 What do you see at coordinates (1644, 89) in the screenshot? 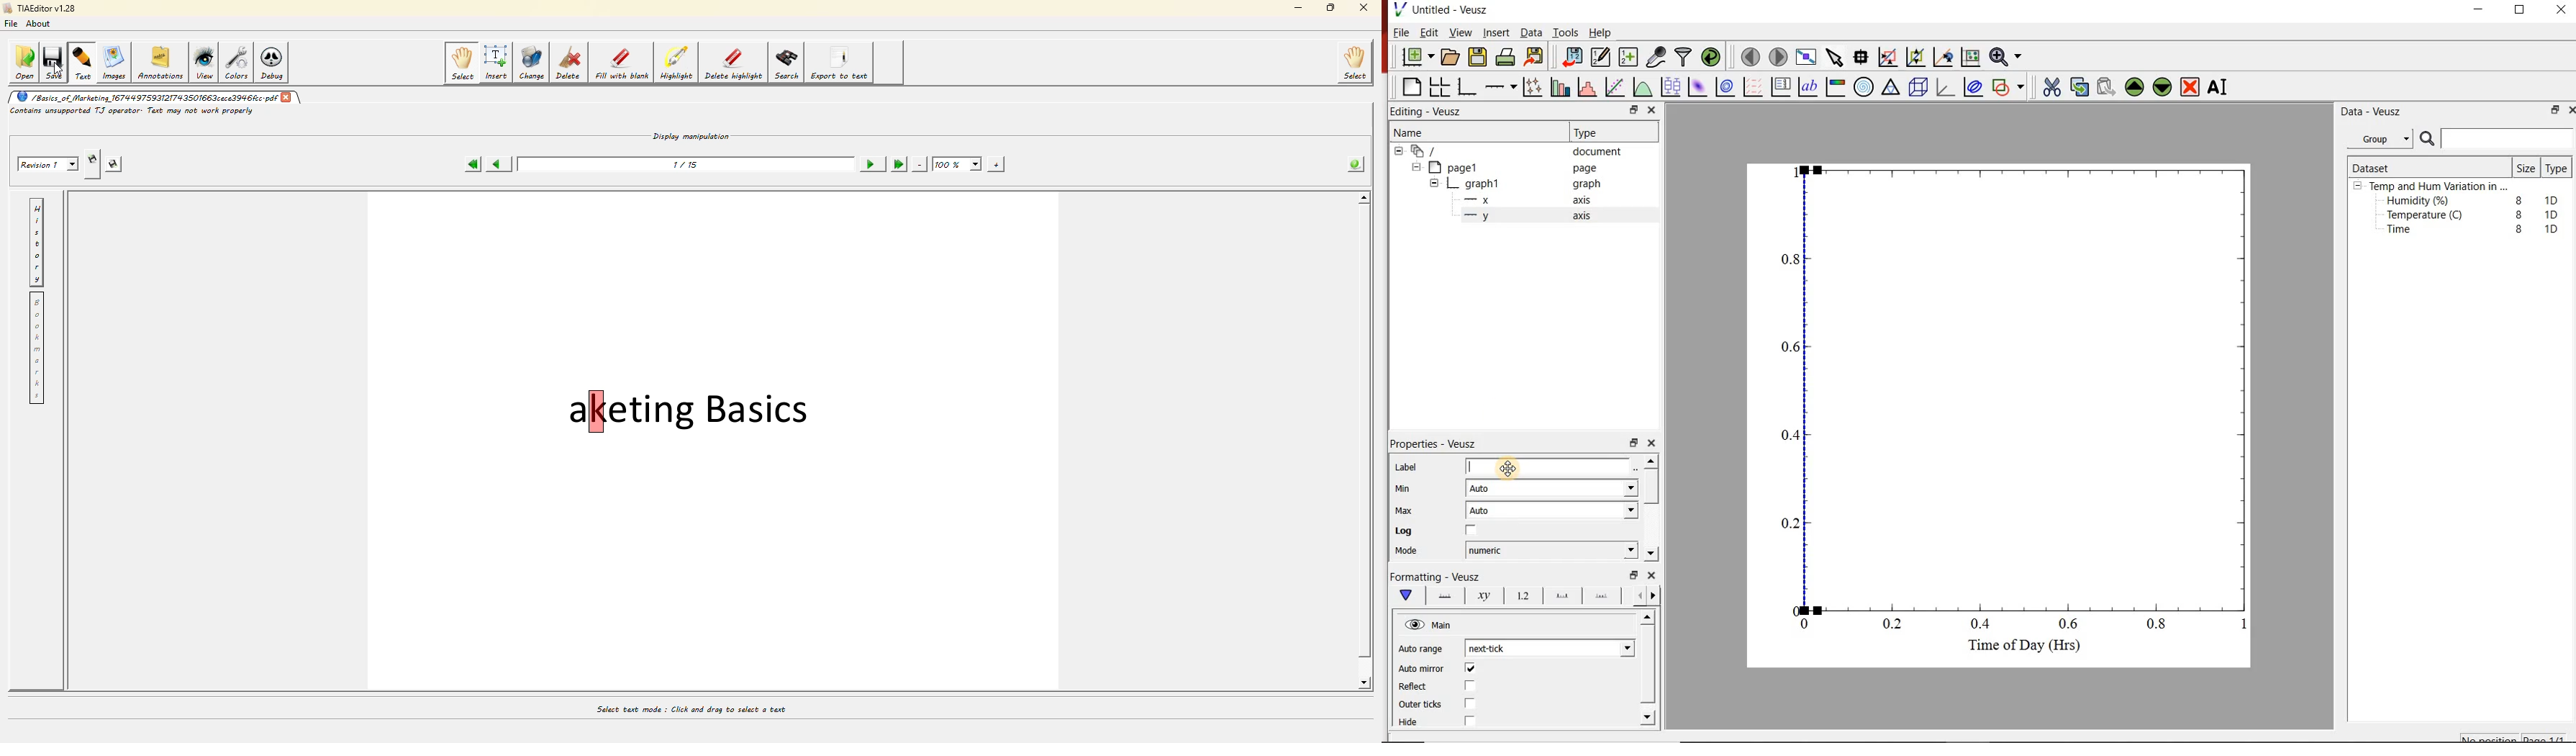
I see `plot a function` at bounding box center [1644, 89].